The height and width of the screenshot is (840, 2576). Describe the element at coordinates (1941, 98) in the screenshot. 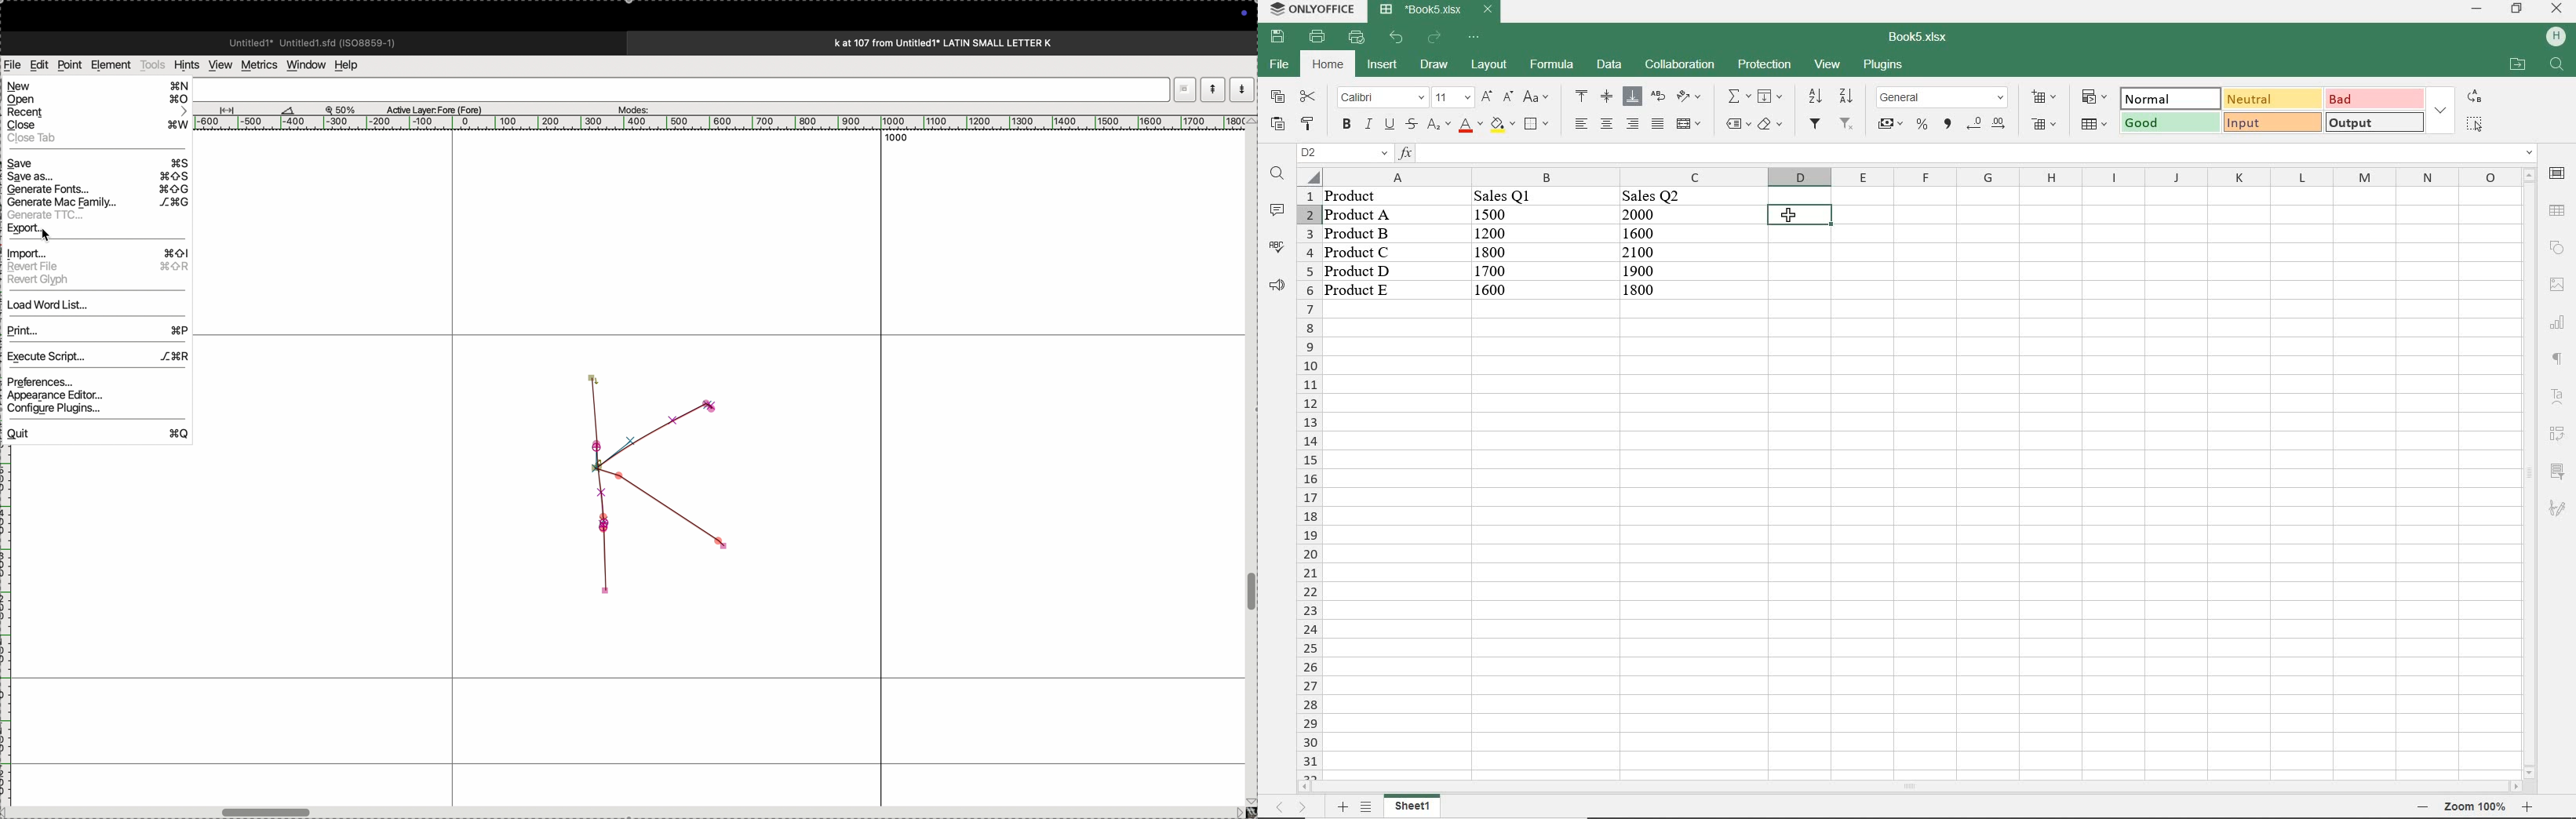

I see `number format` at that location.